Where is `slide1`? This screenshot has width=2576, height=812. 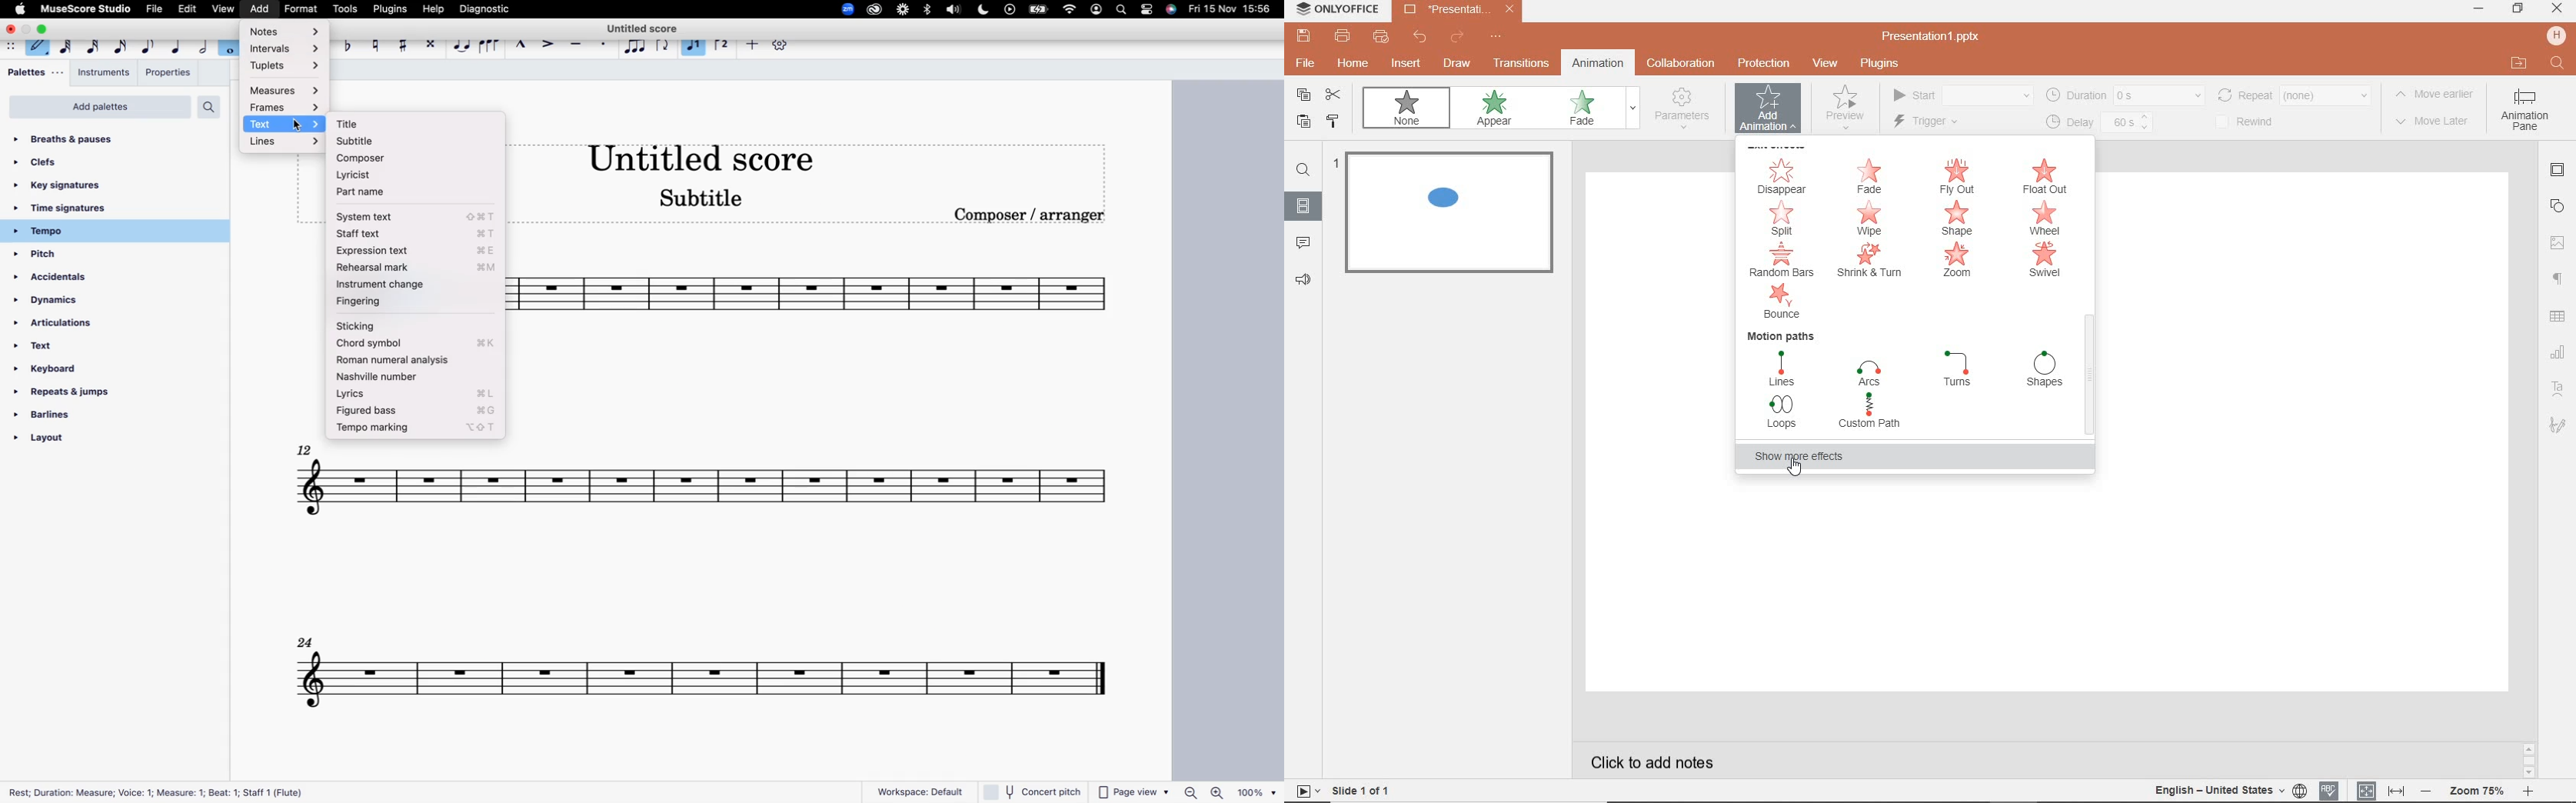
slide1 is located at coordinates (1453, 215).